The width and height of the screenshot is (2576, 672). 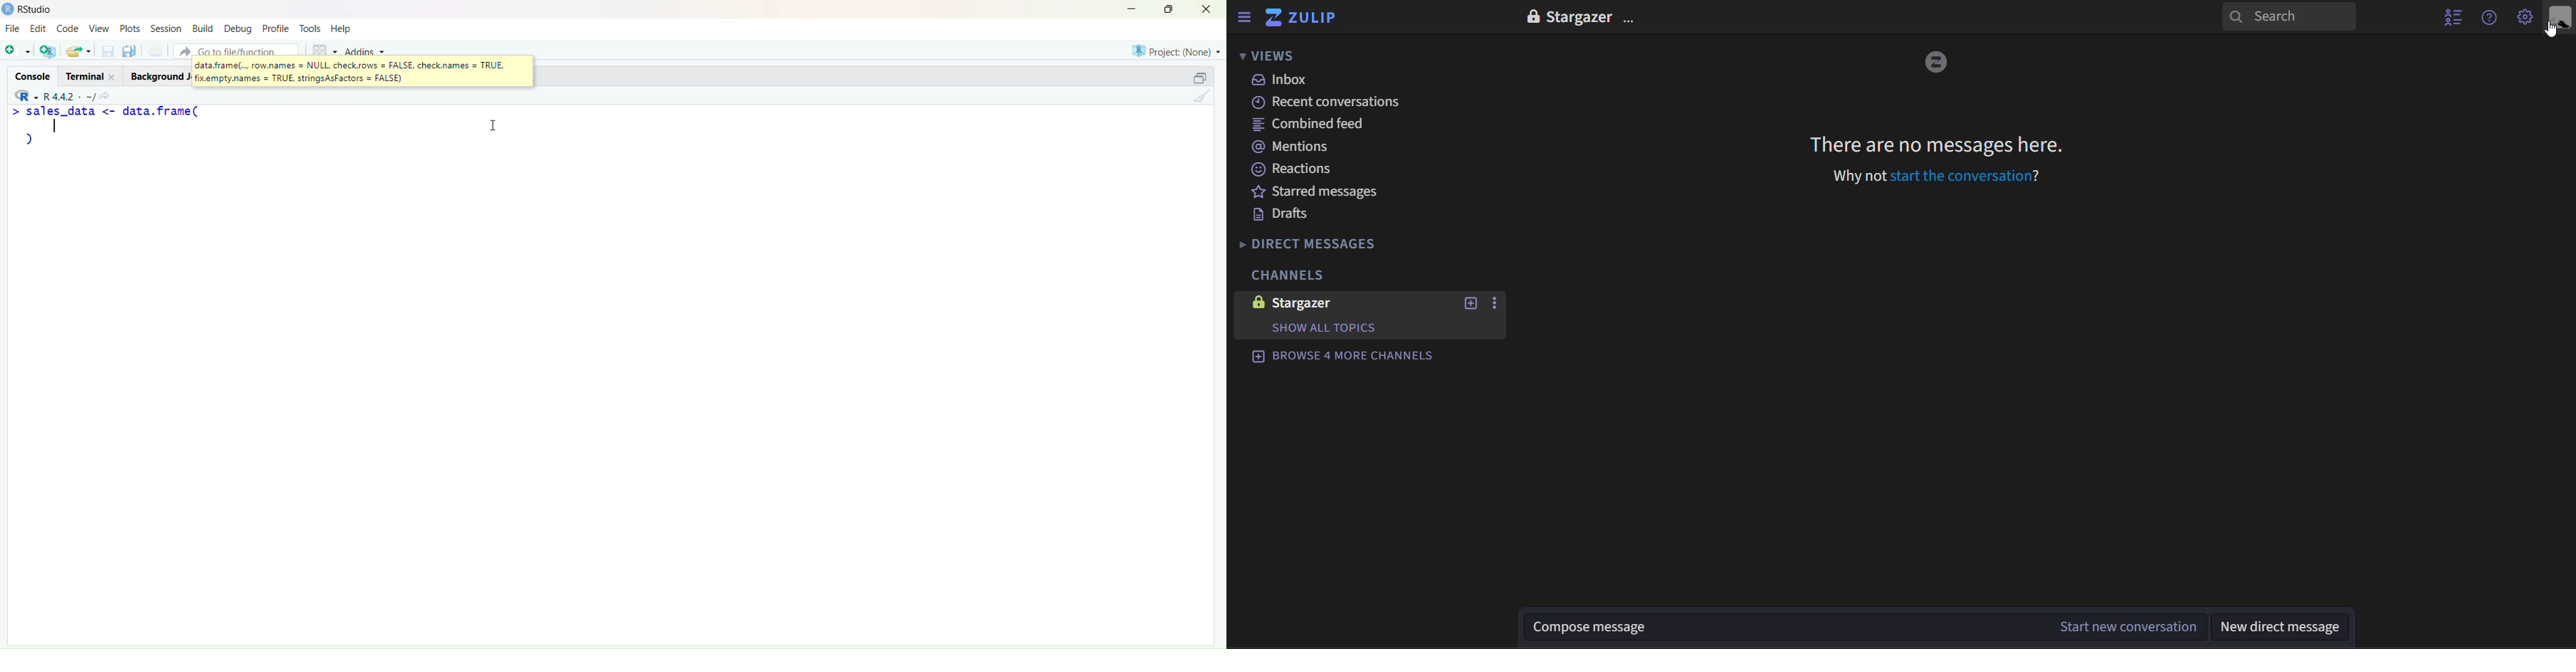 What do you see at coordinates (33, 8) in the screenshot?
I see `) RStudio` at bounding box center [33, 8].